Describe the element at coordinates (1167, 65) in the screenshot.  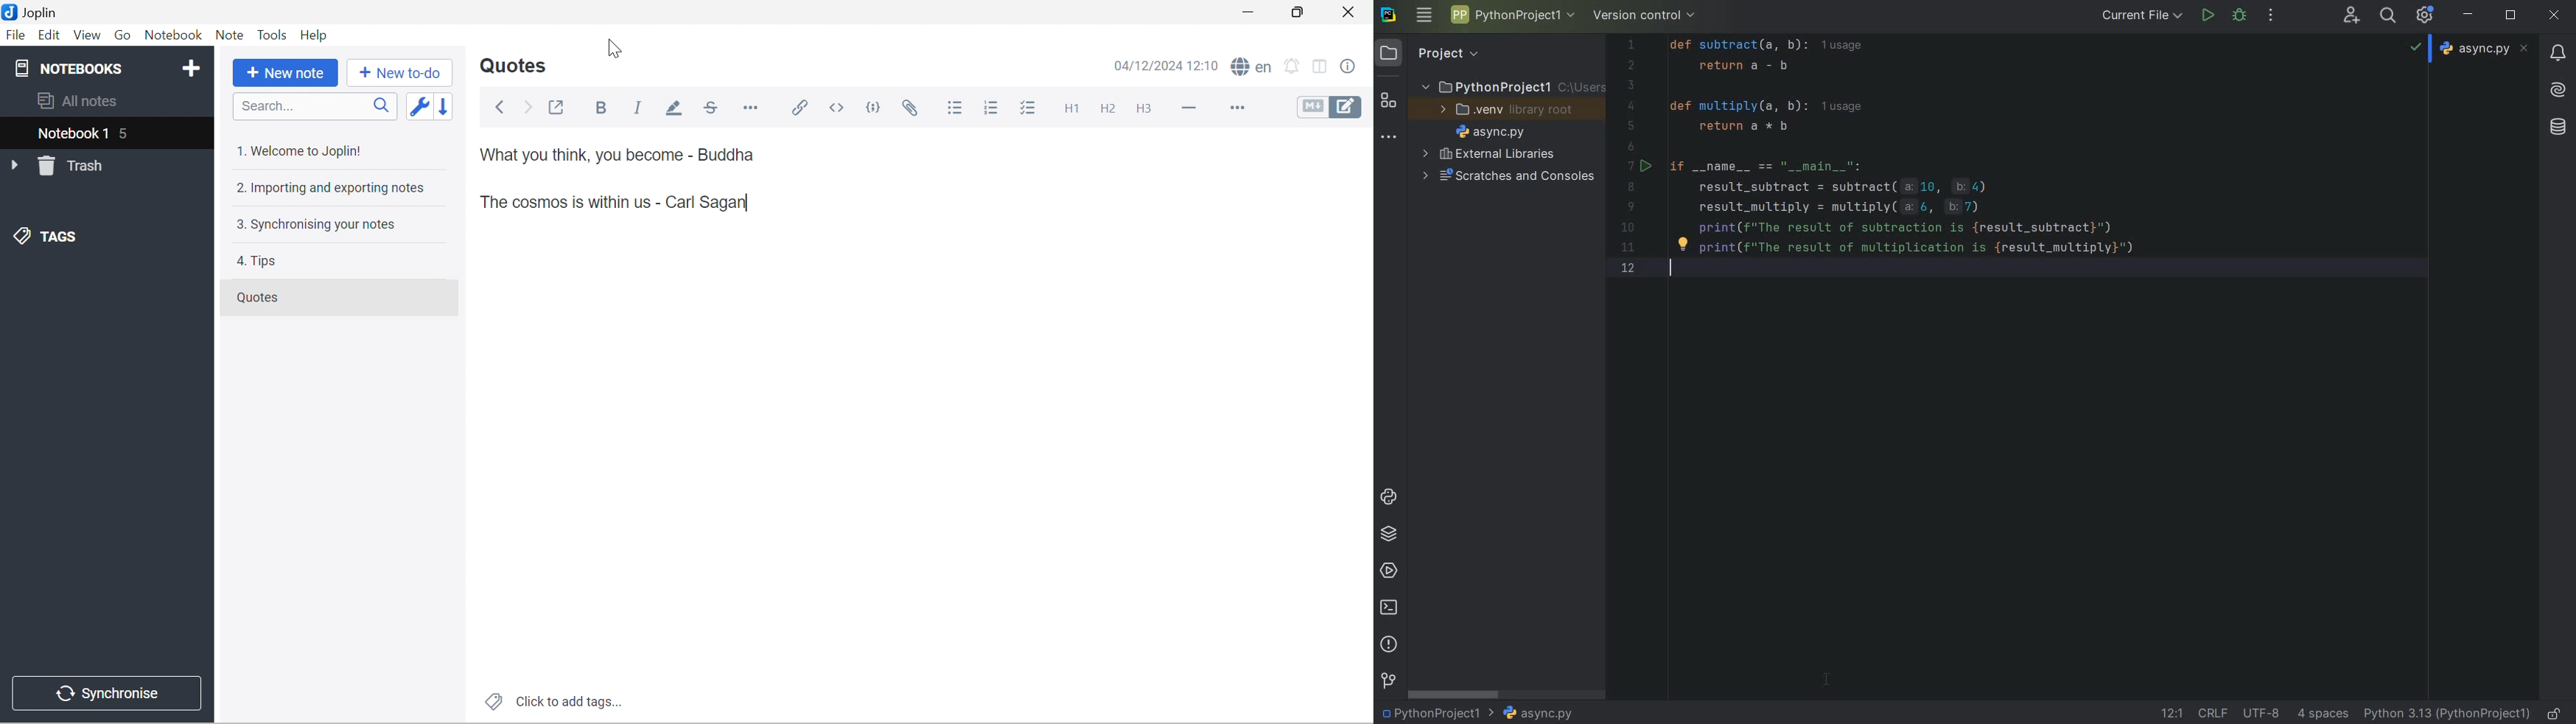
I see `04/12/2024 12:10` at that location.